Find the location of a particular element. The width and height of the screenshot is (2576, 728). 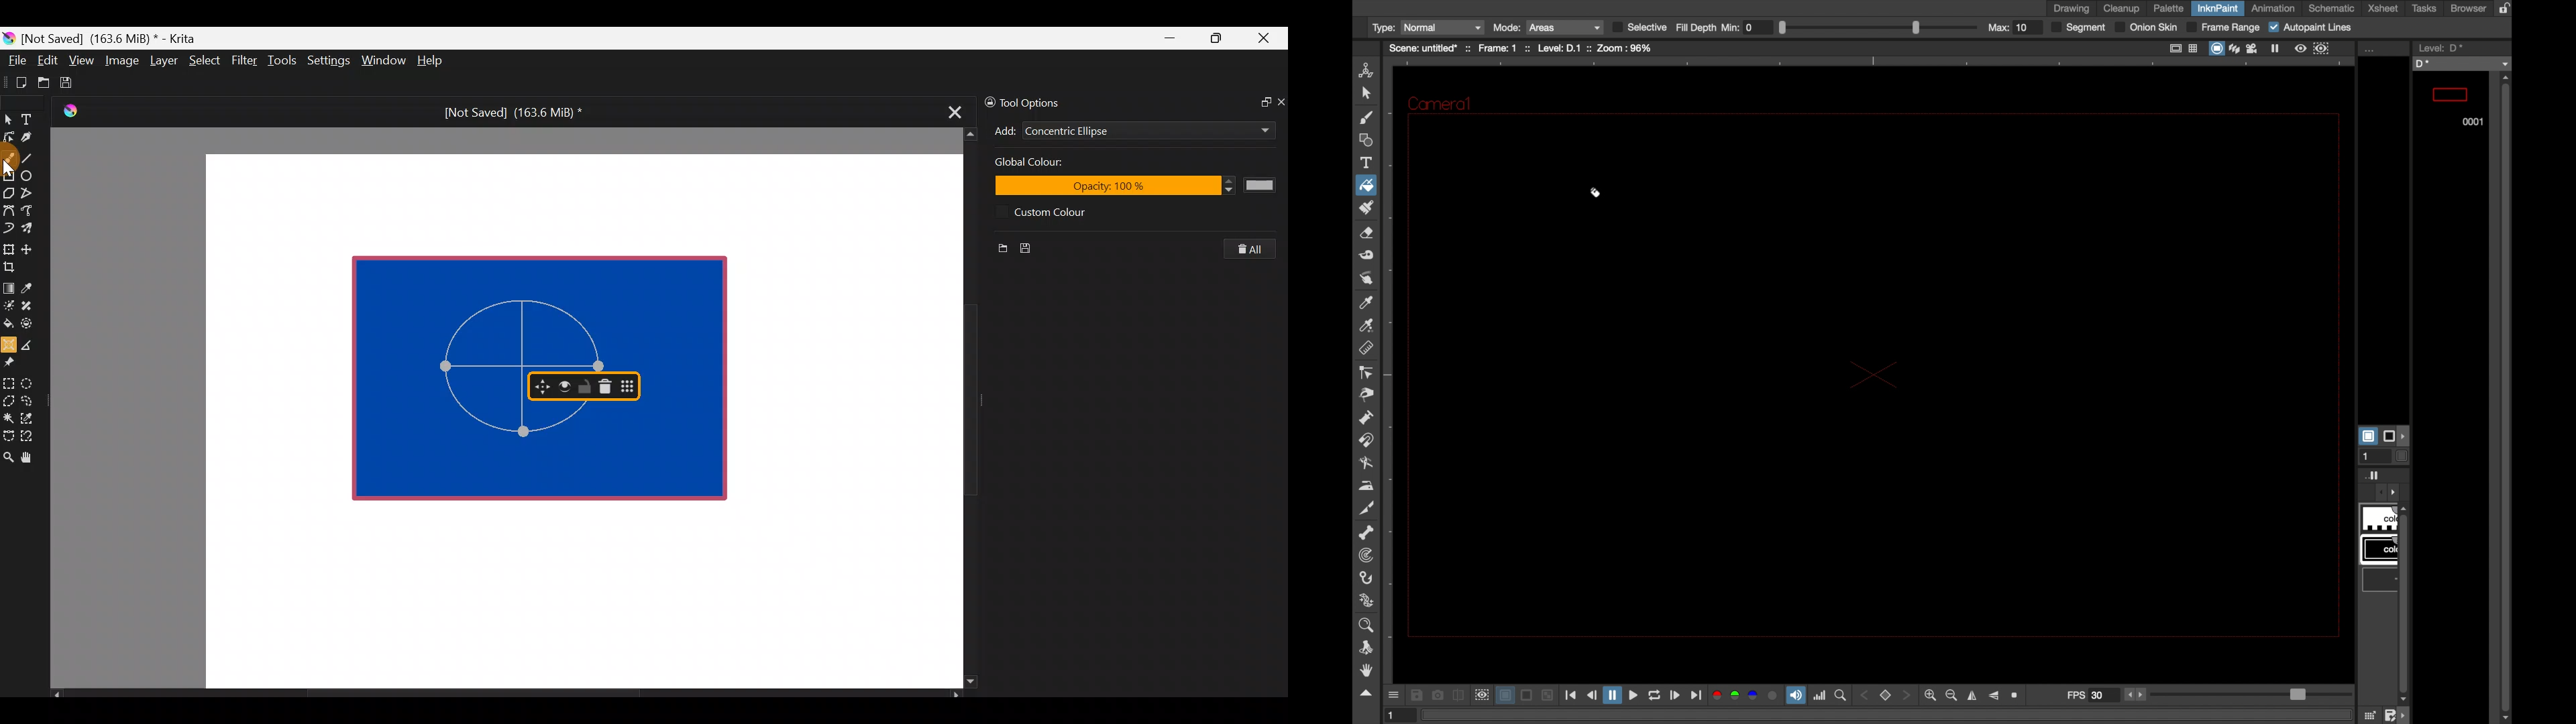

Filter is located at coordinates (245, 60).